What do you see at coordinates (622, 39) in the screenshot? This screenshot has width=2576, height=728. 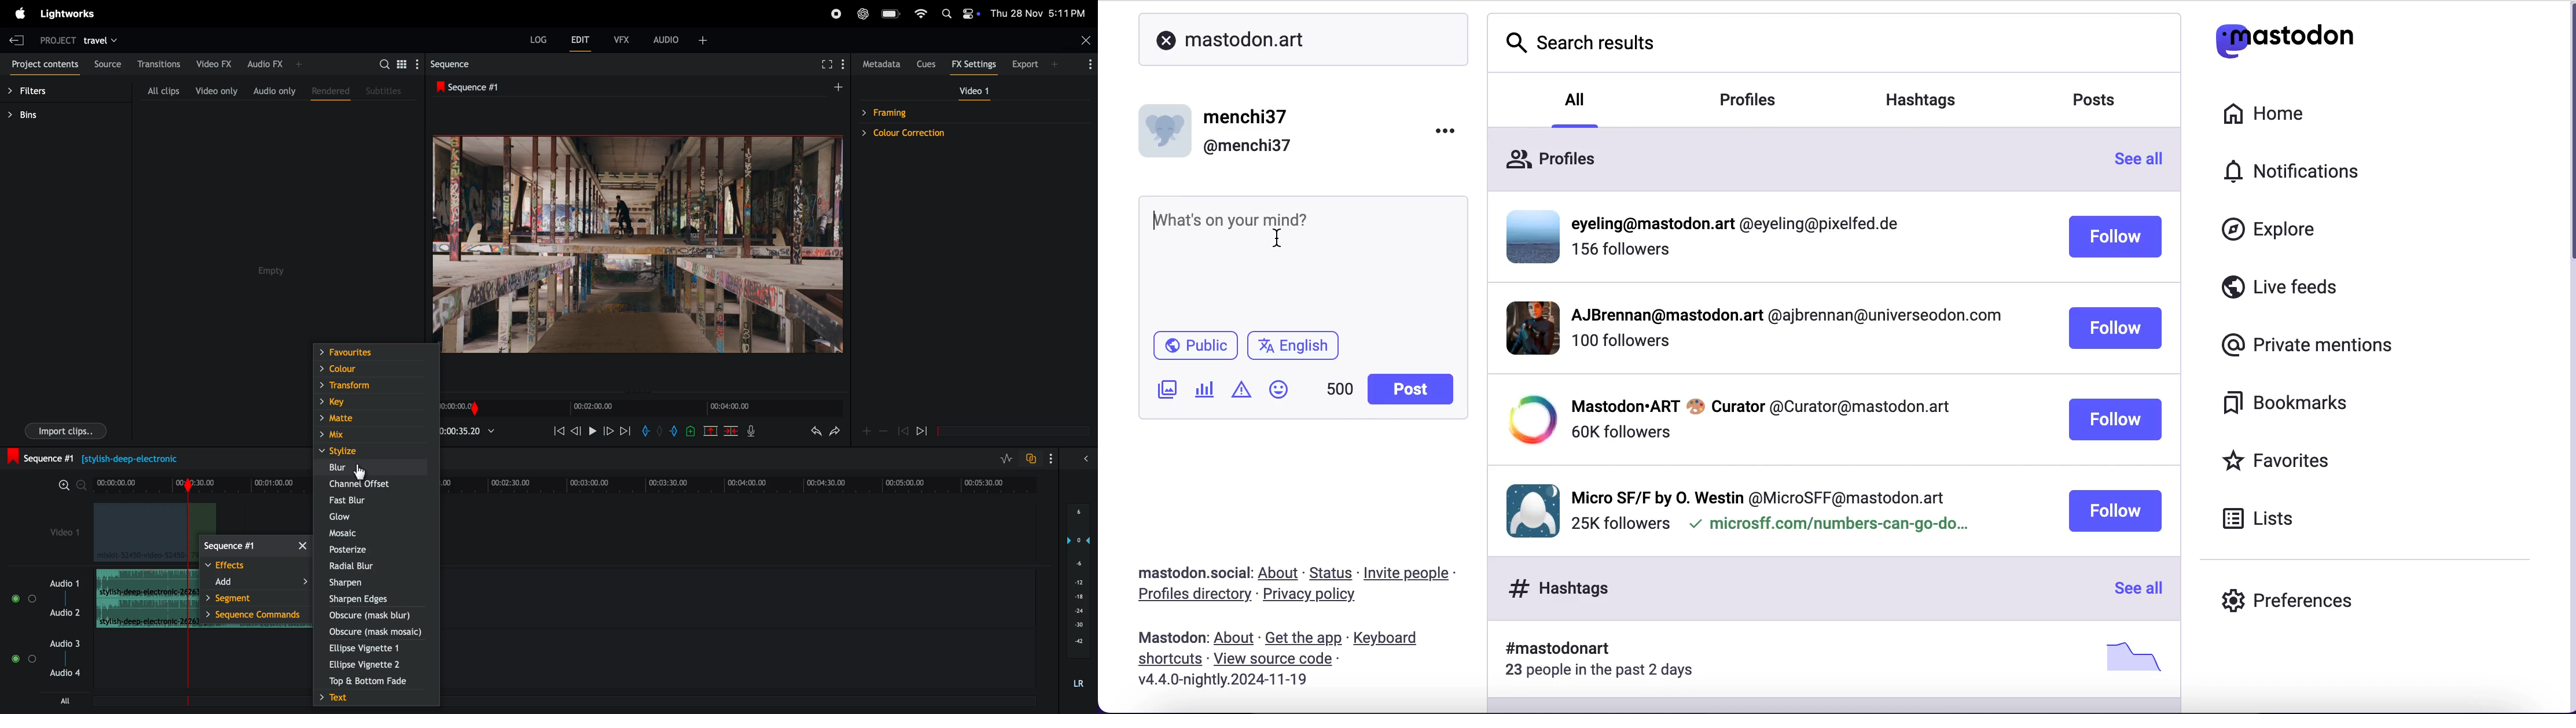 I see `vfx` at bounding box center [622, 39].